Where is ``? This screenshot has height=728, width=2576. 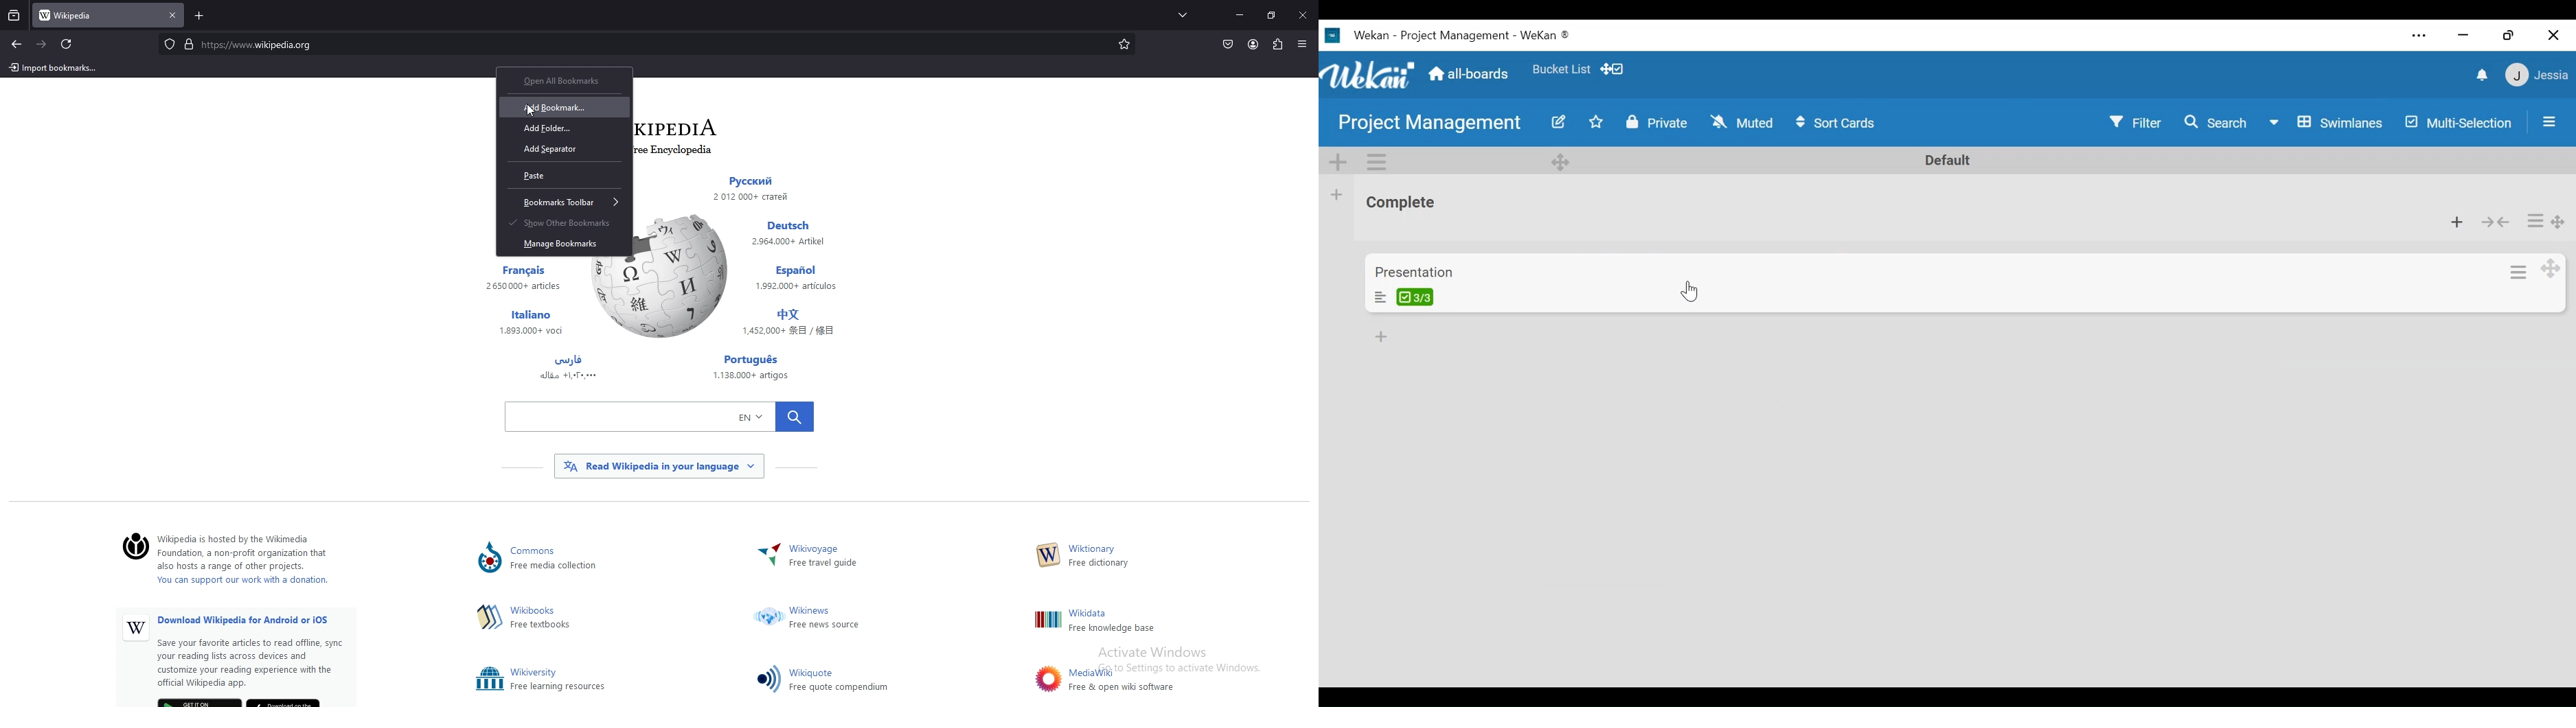  is located at coordinates (560, 680).